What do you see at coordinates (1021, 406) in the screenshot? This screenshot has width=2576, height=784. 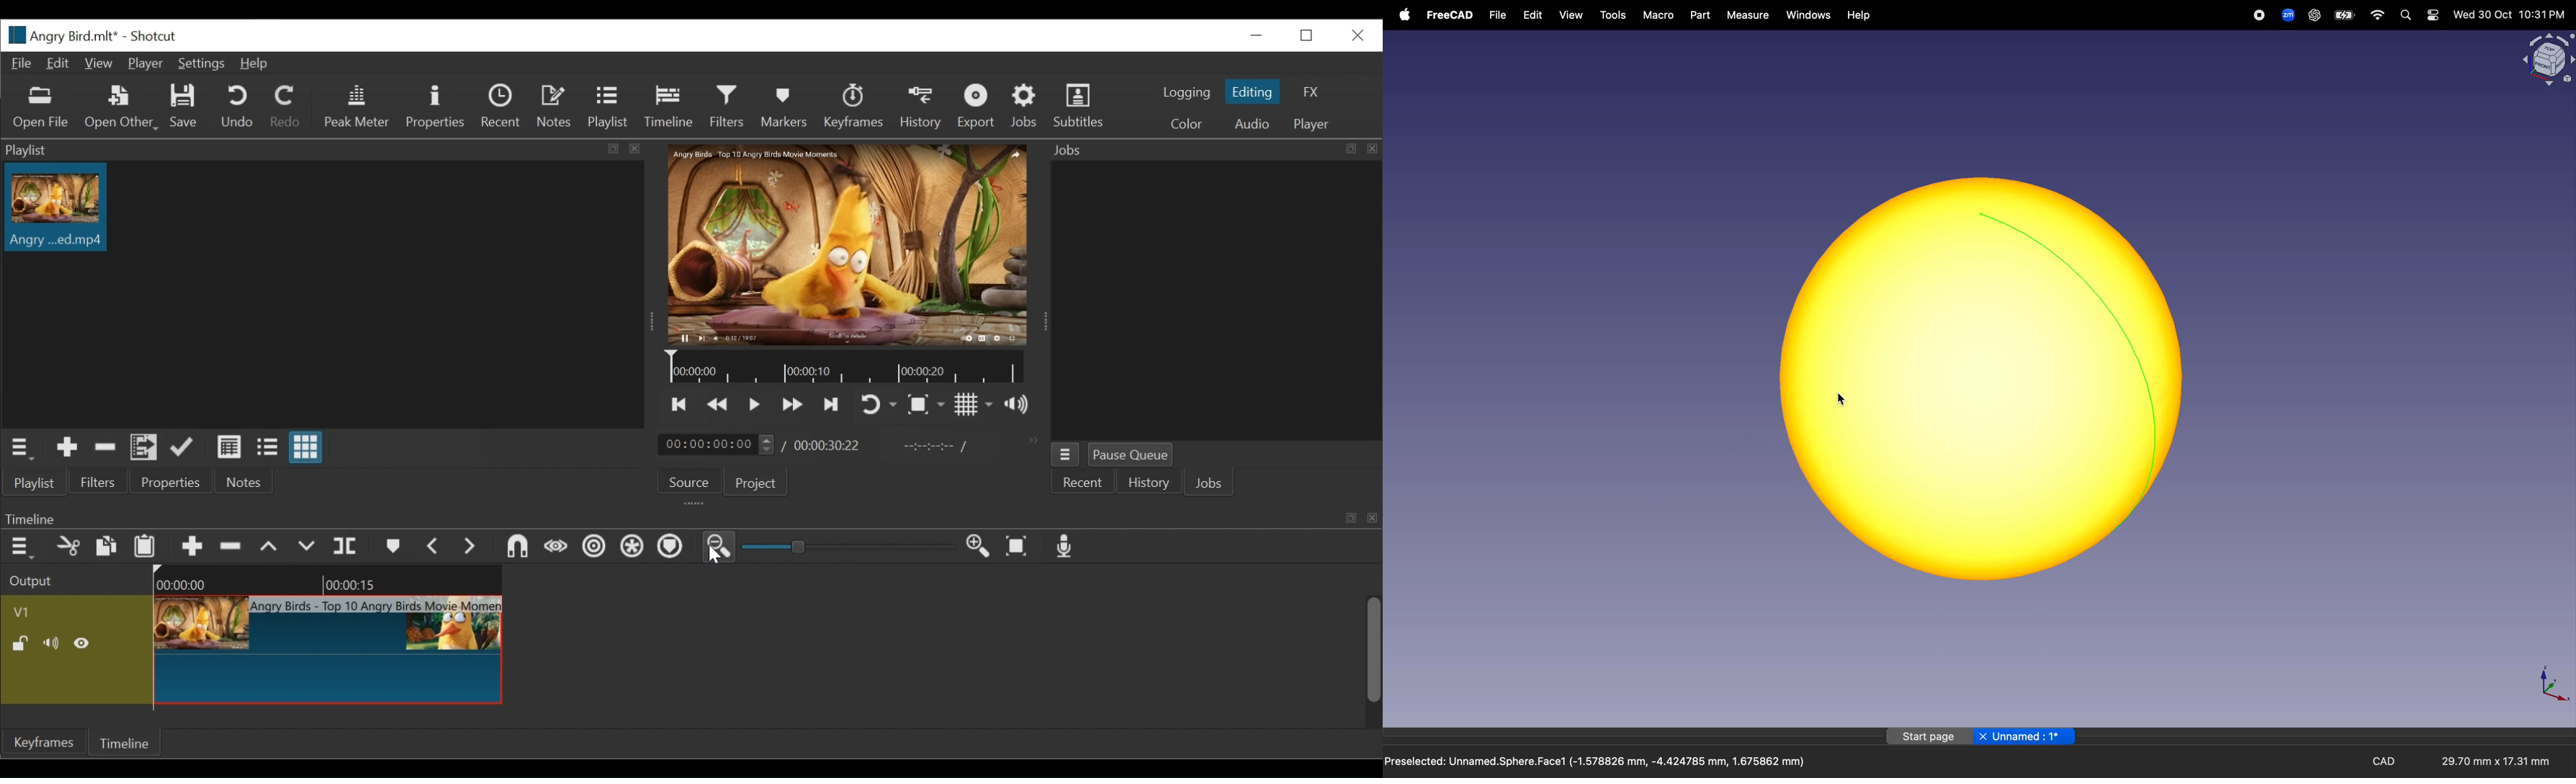 I see `Show volume control` at bounding box center [1021, 406].